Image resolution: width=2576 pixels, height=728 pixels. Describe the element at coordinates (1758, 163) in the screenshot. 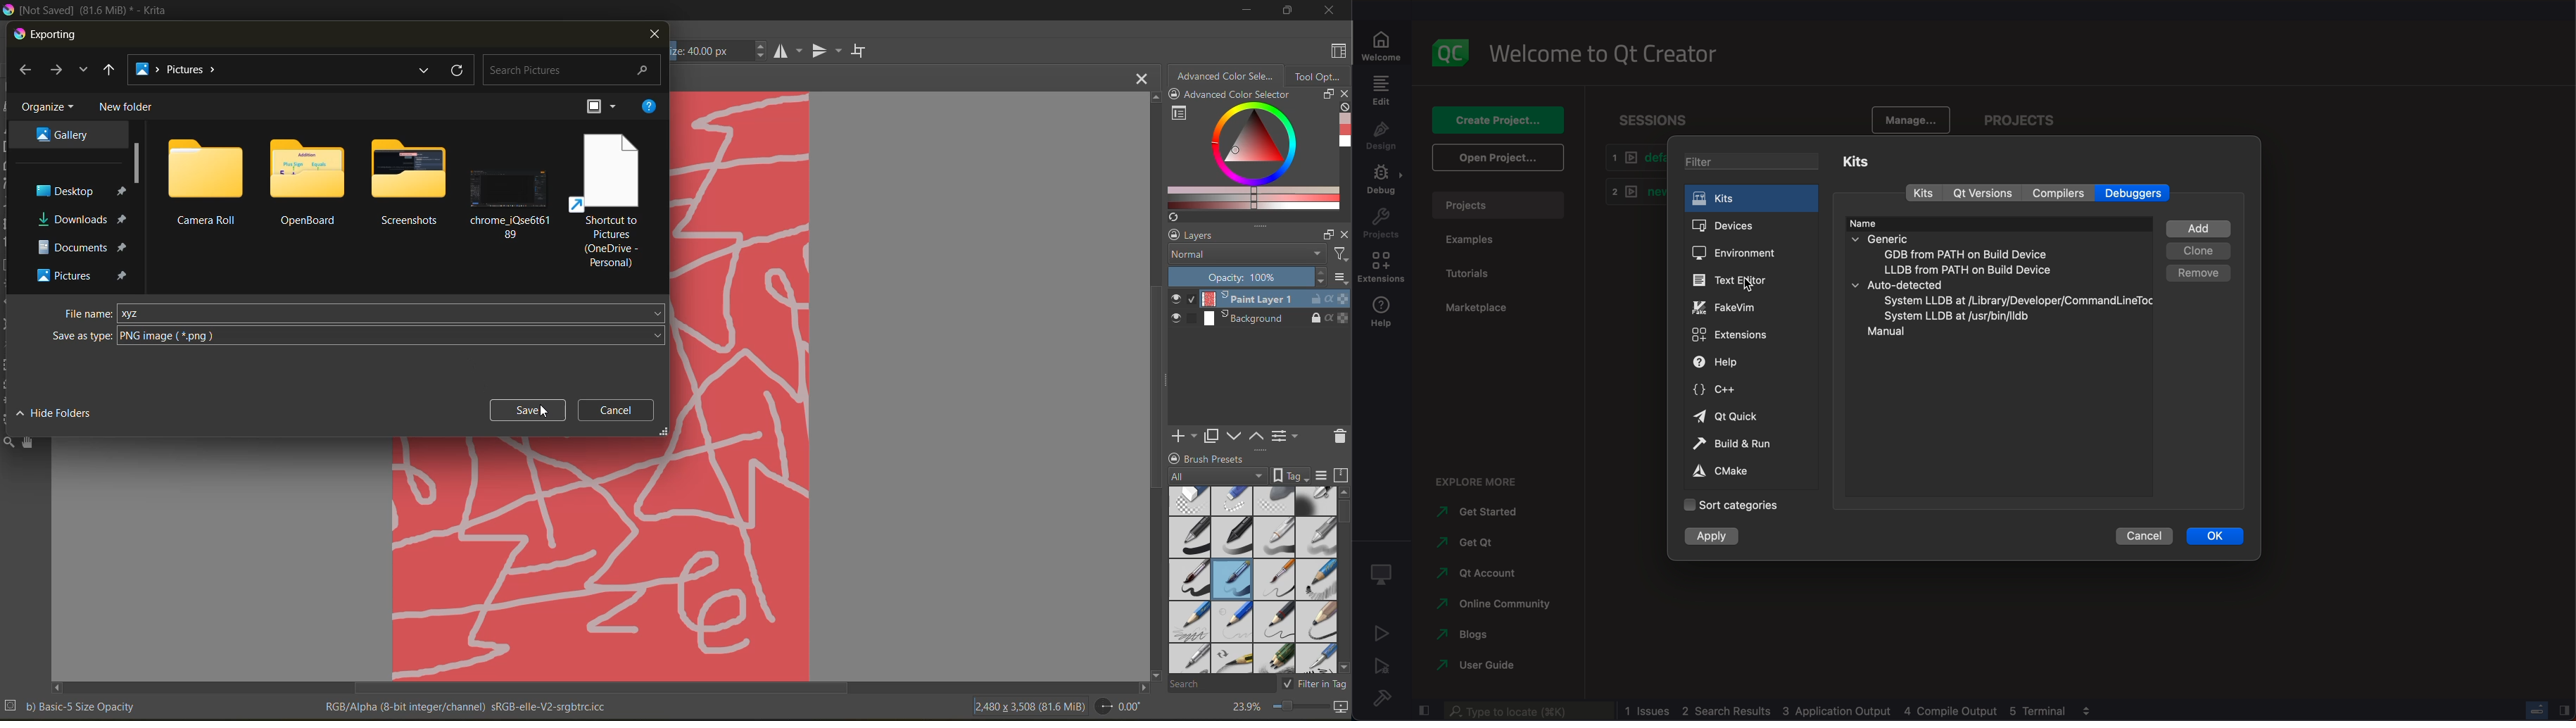

I see `filter` at that location.